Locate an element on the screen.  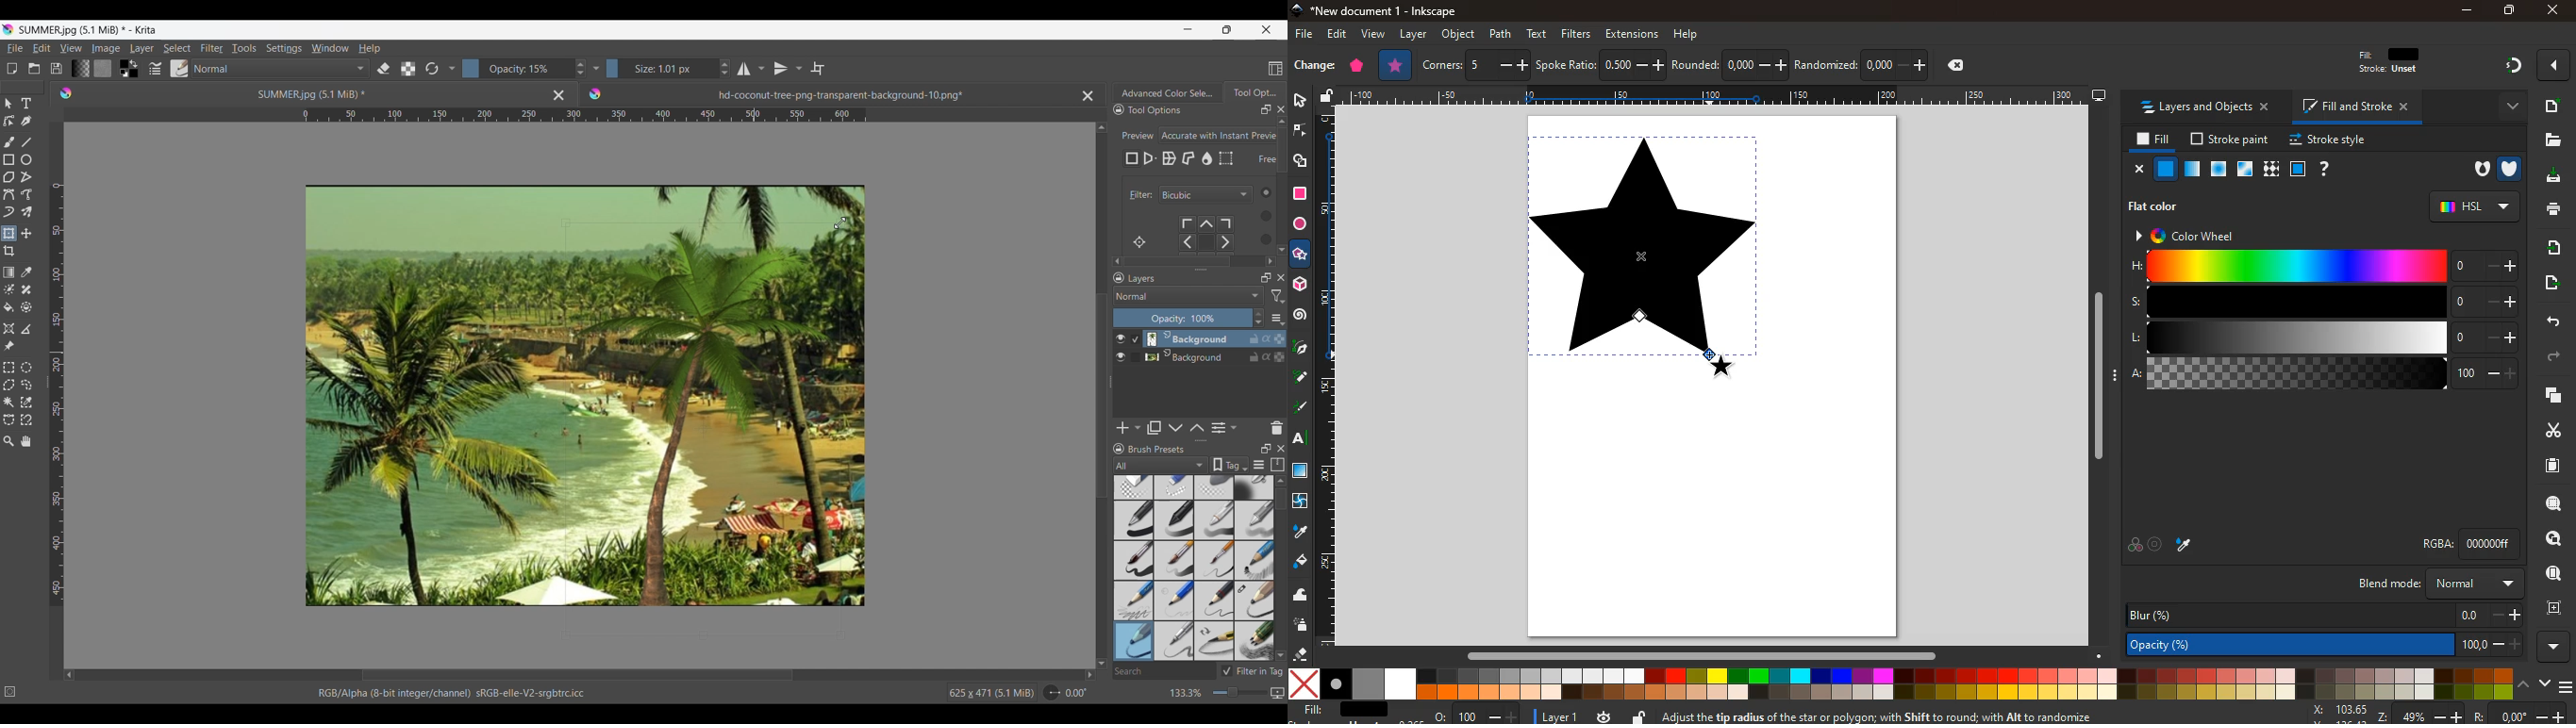
color selector is located at coordinates (2159, 542).